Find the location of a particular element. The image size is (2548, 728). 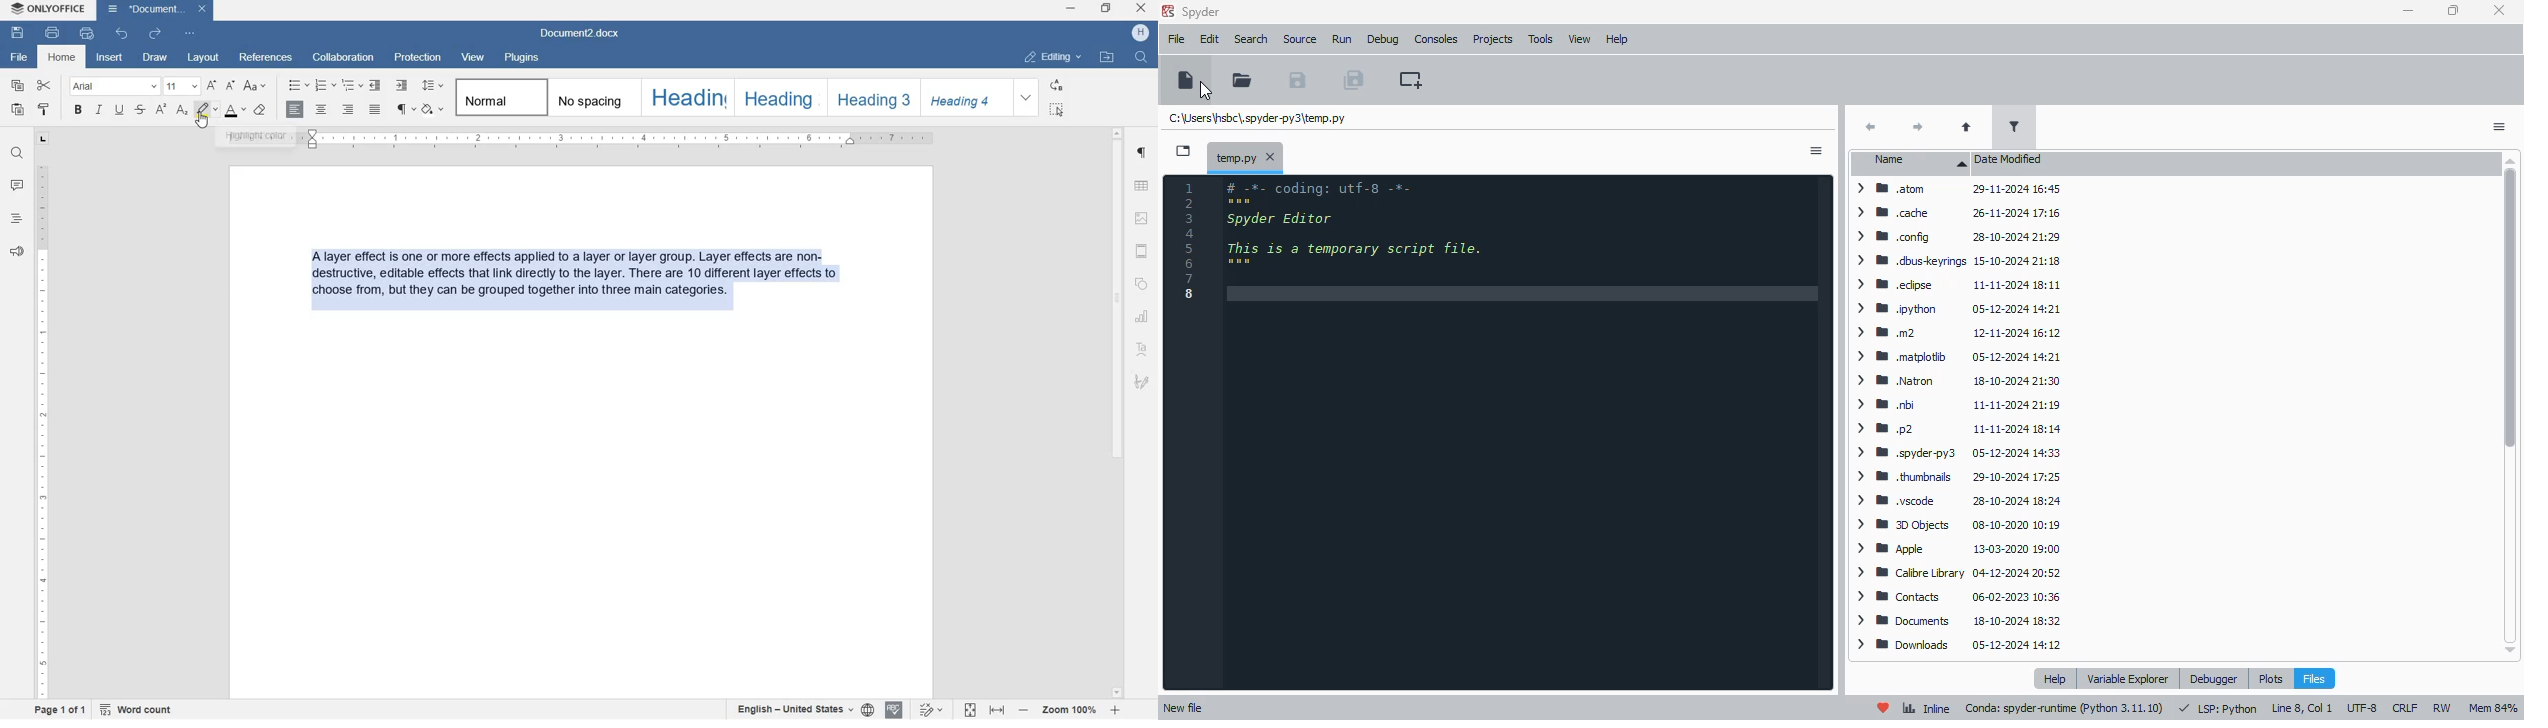

help is located at coordinates (2055, 678).